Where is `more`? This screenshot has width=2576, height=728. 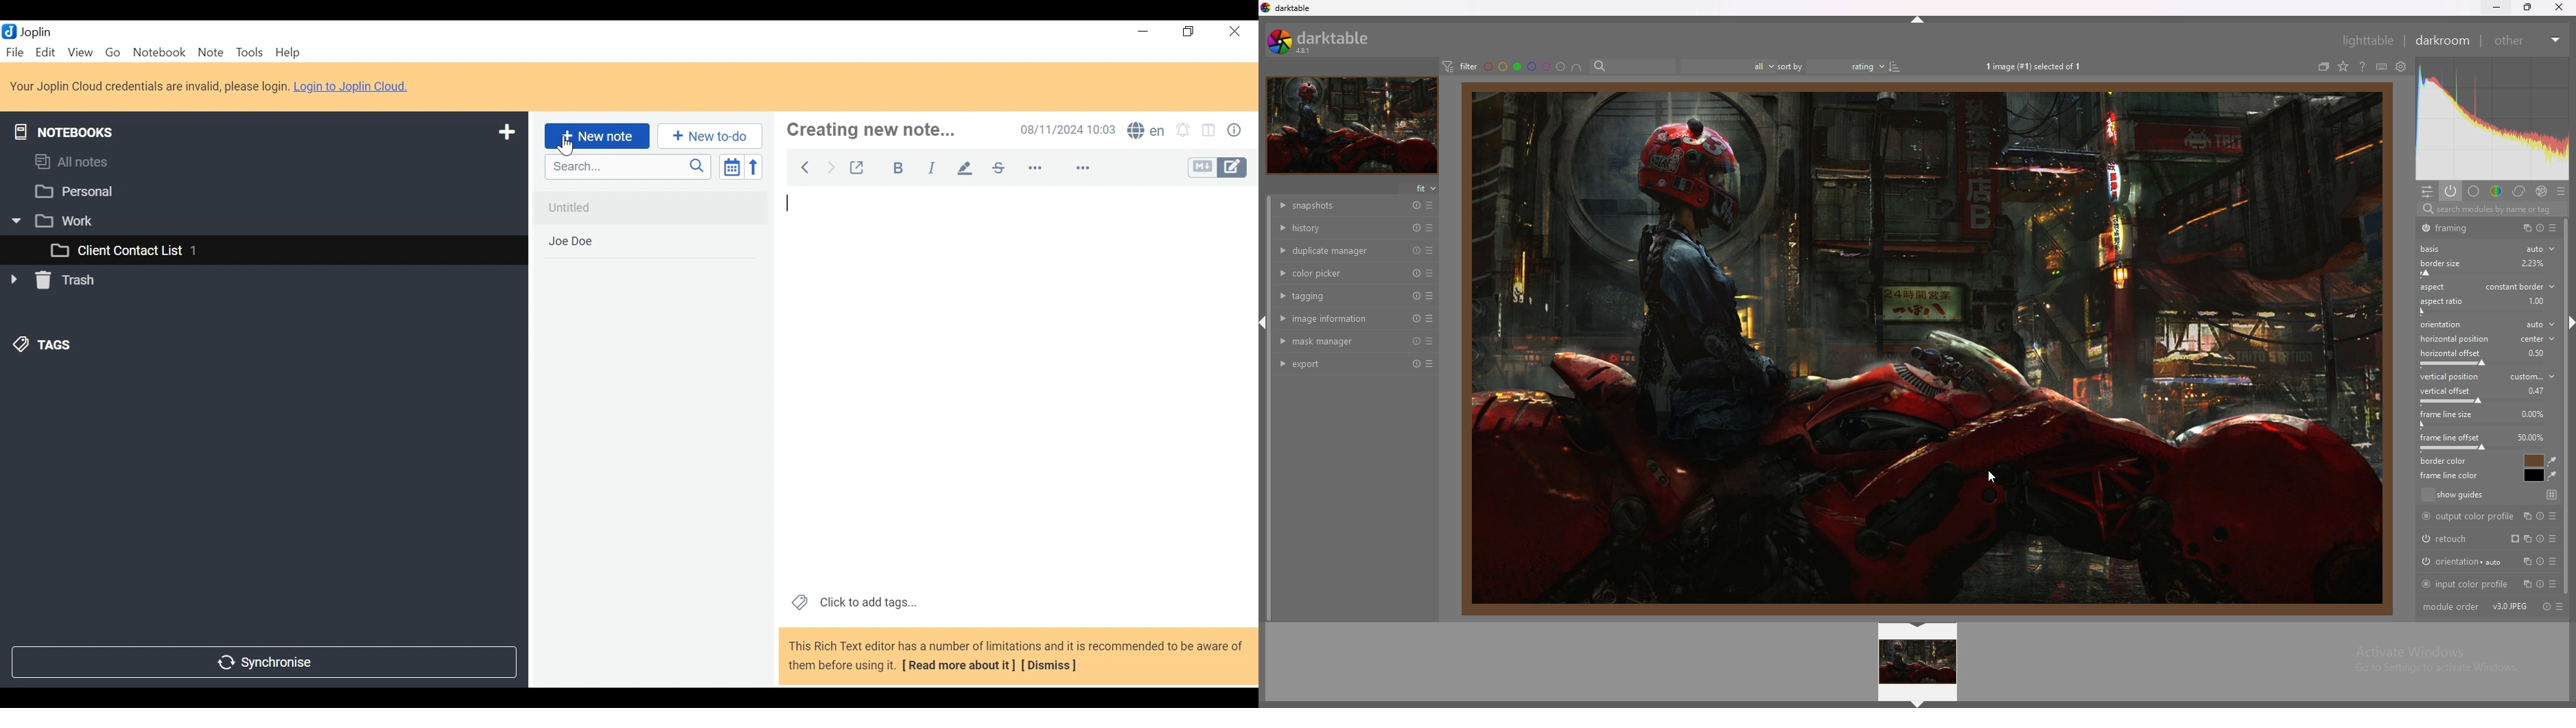
more is located at coordinates (1060, 168).